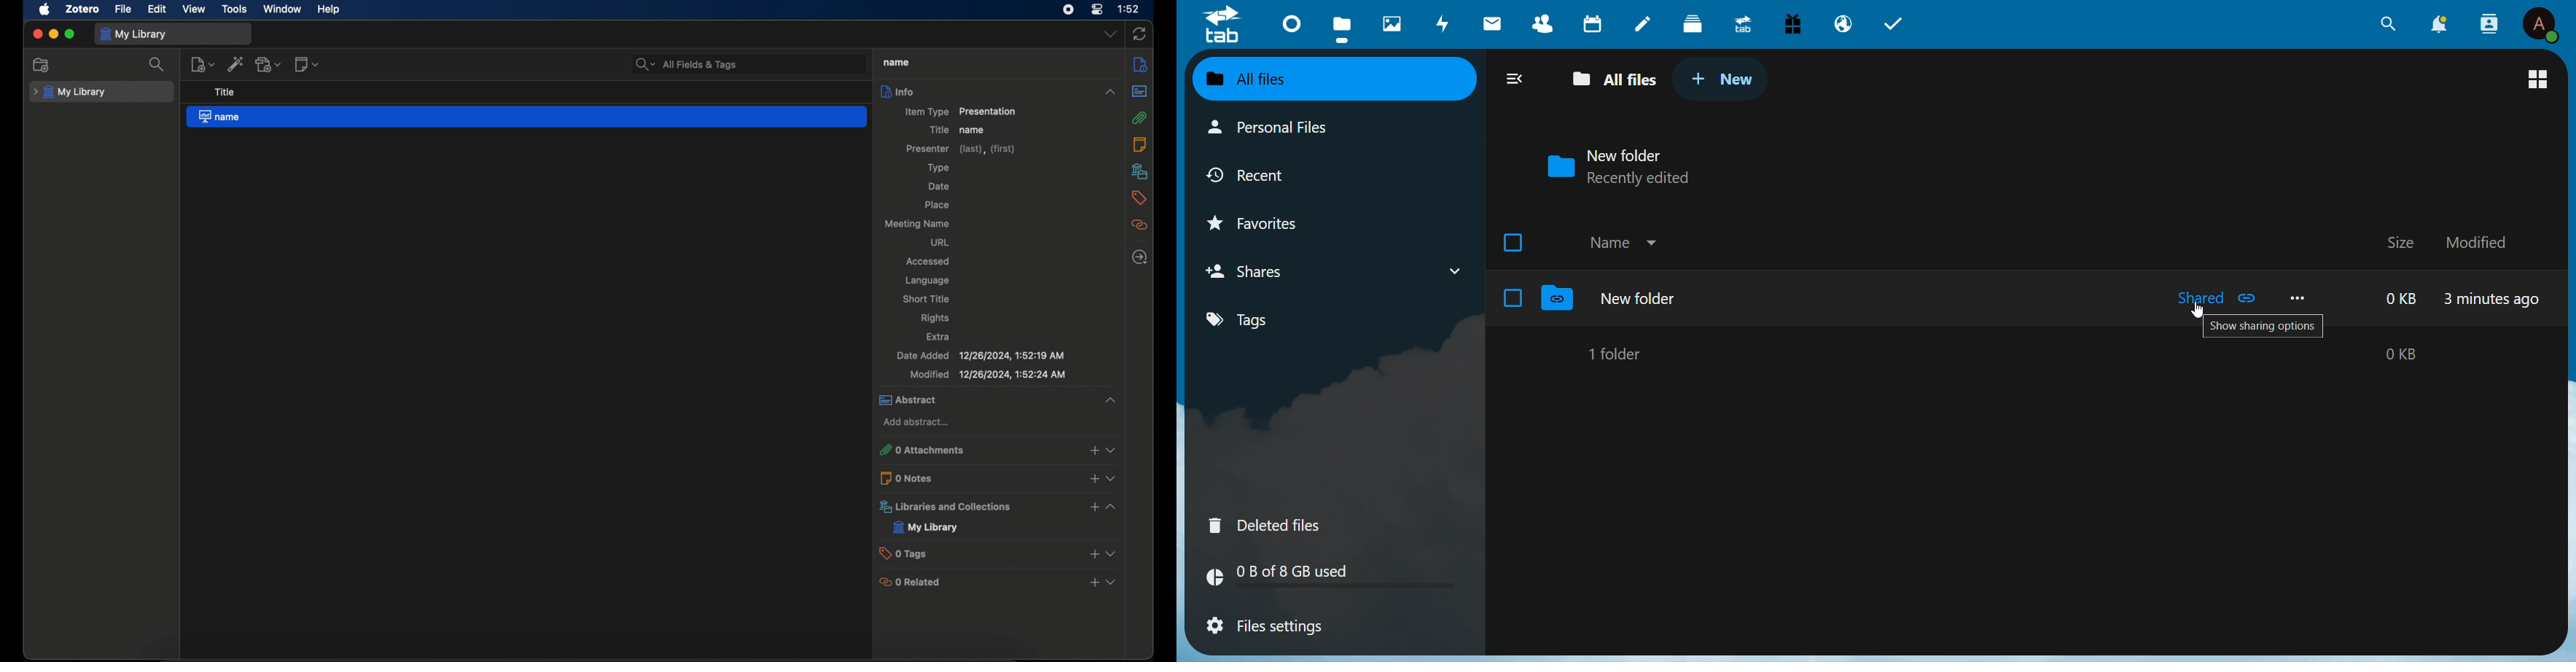 This screenshot has height=672, width=2576. Describe the element at coordinates (1723, 77) in the screenshot. I see `New` at that location.